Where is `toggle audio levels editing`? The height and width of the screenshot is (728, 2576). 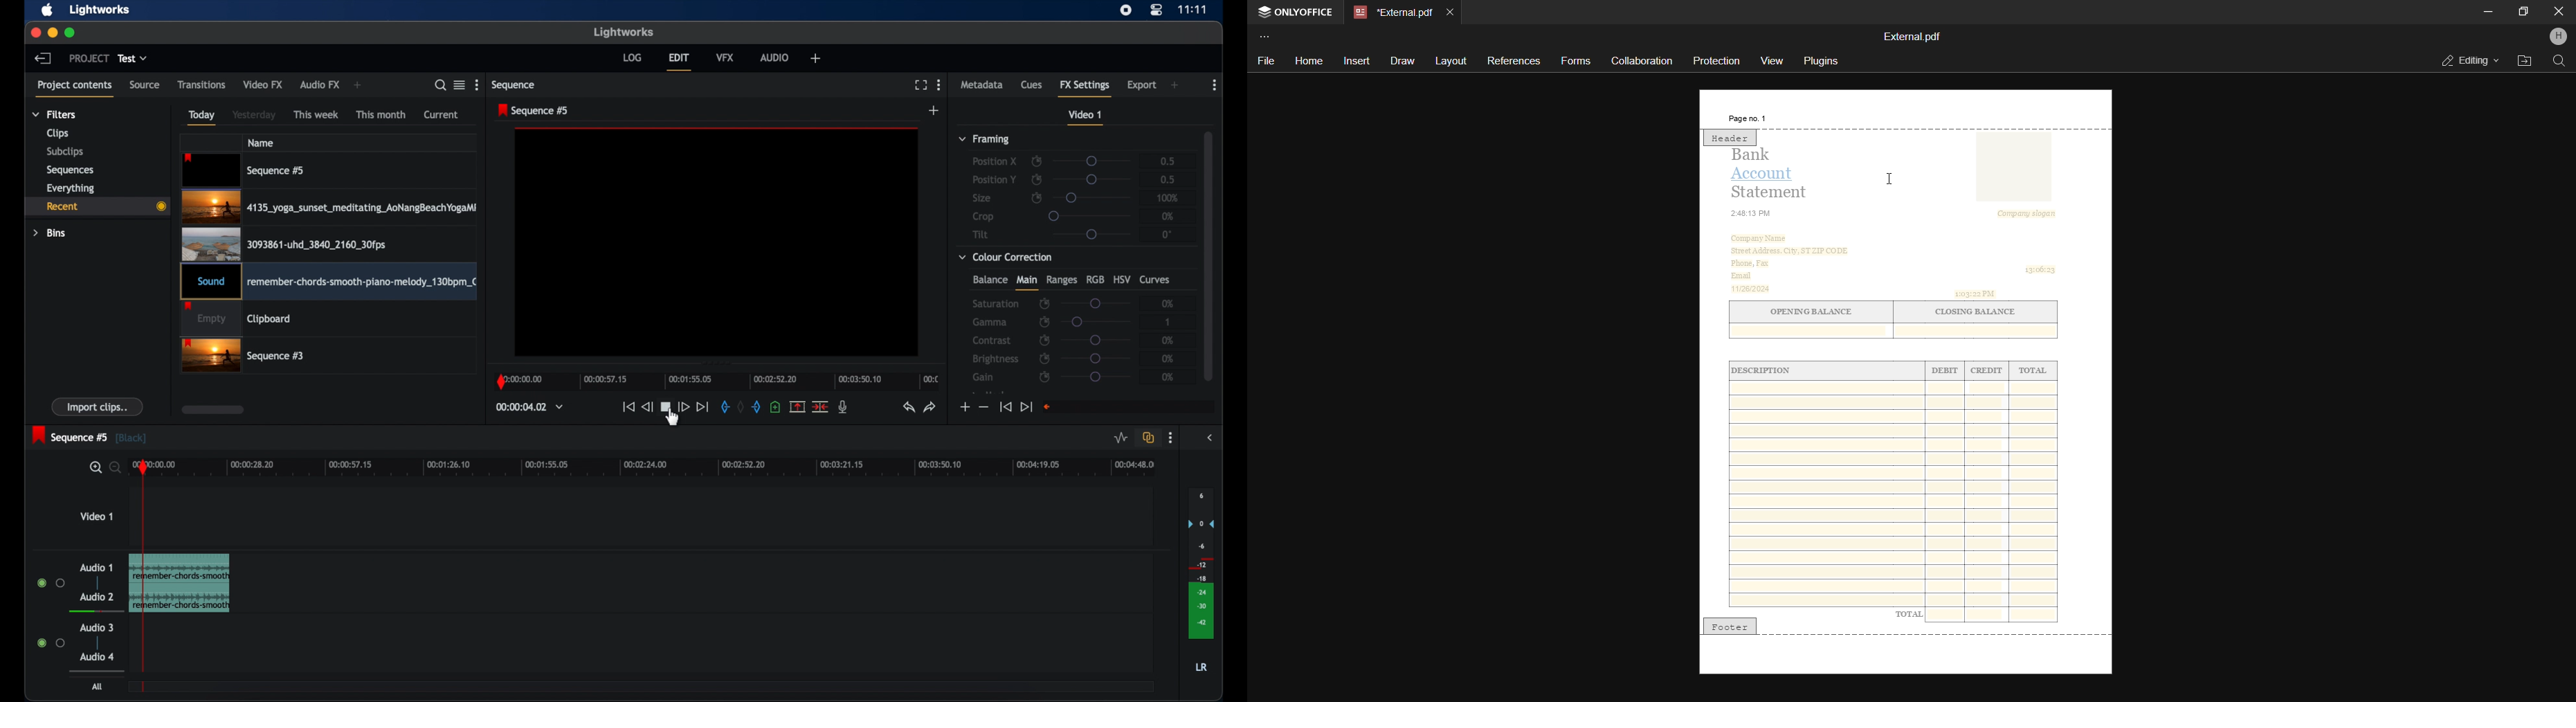 toggle audio levels editing is located at coordinates (1122, 438).